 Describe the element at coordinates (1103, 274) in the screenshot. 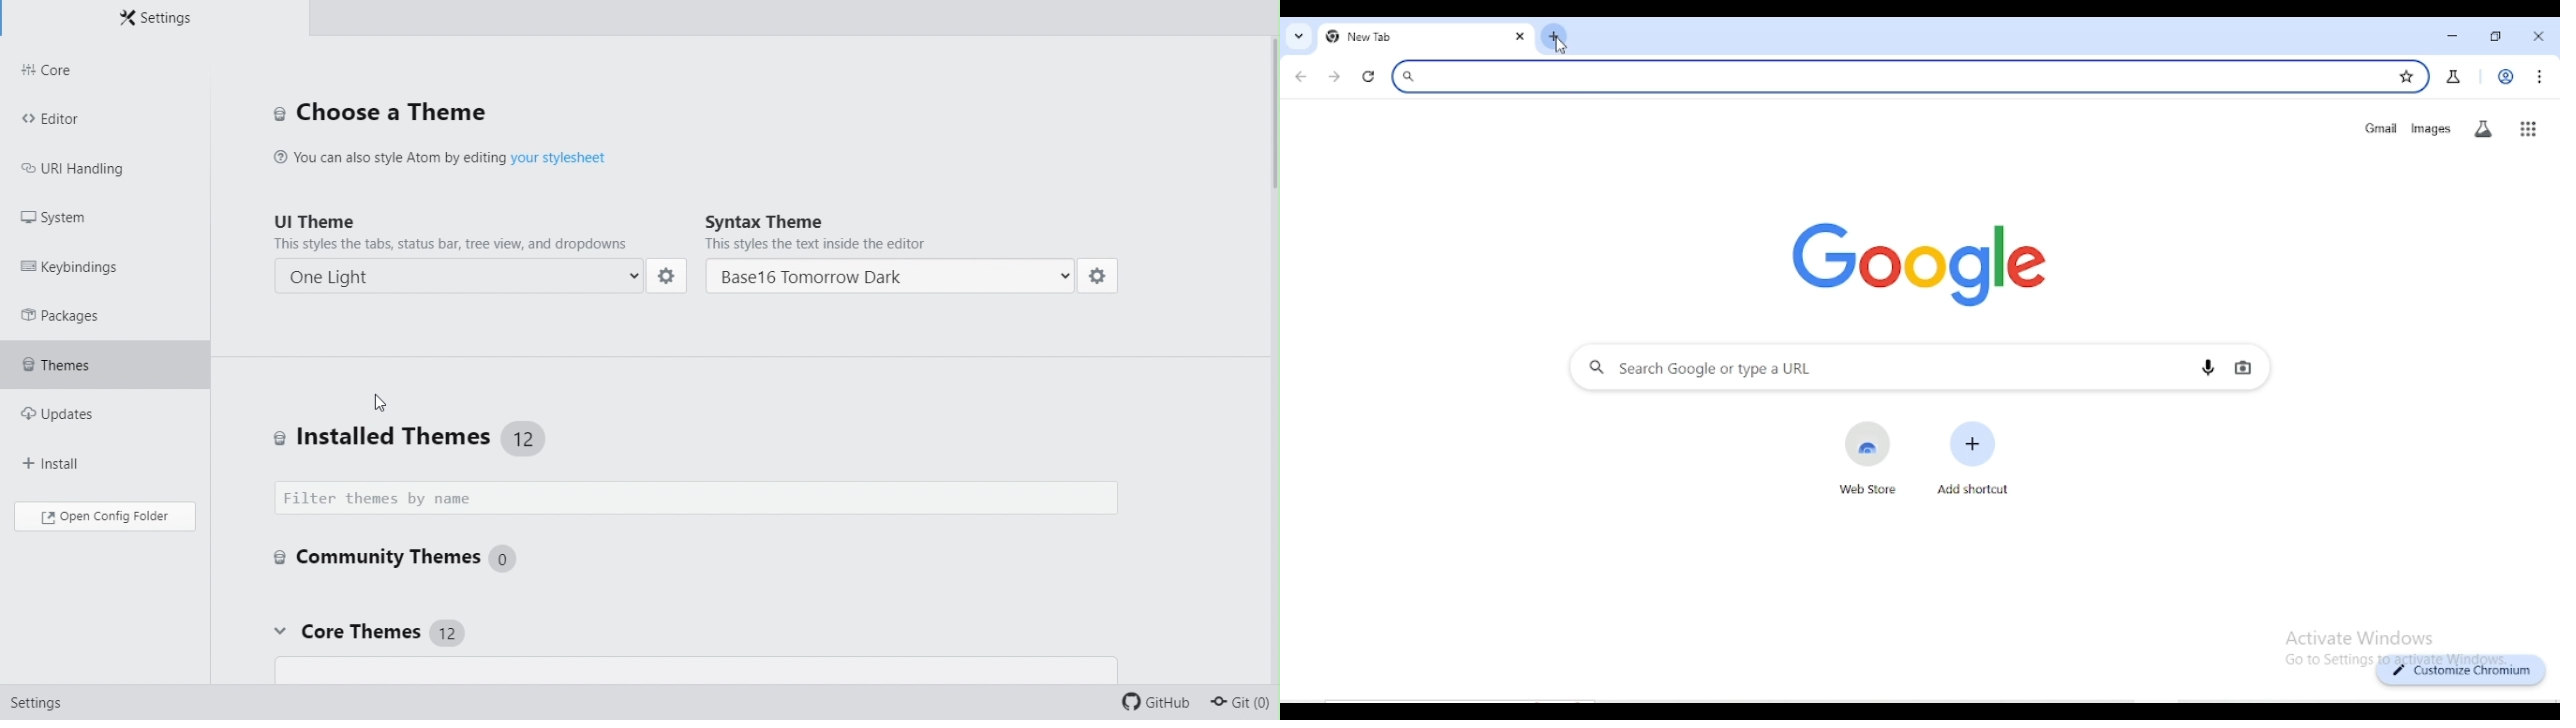

I see `settings` at that location.